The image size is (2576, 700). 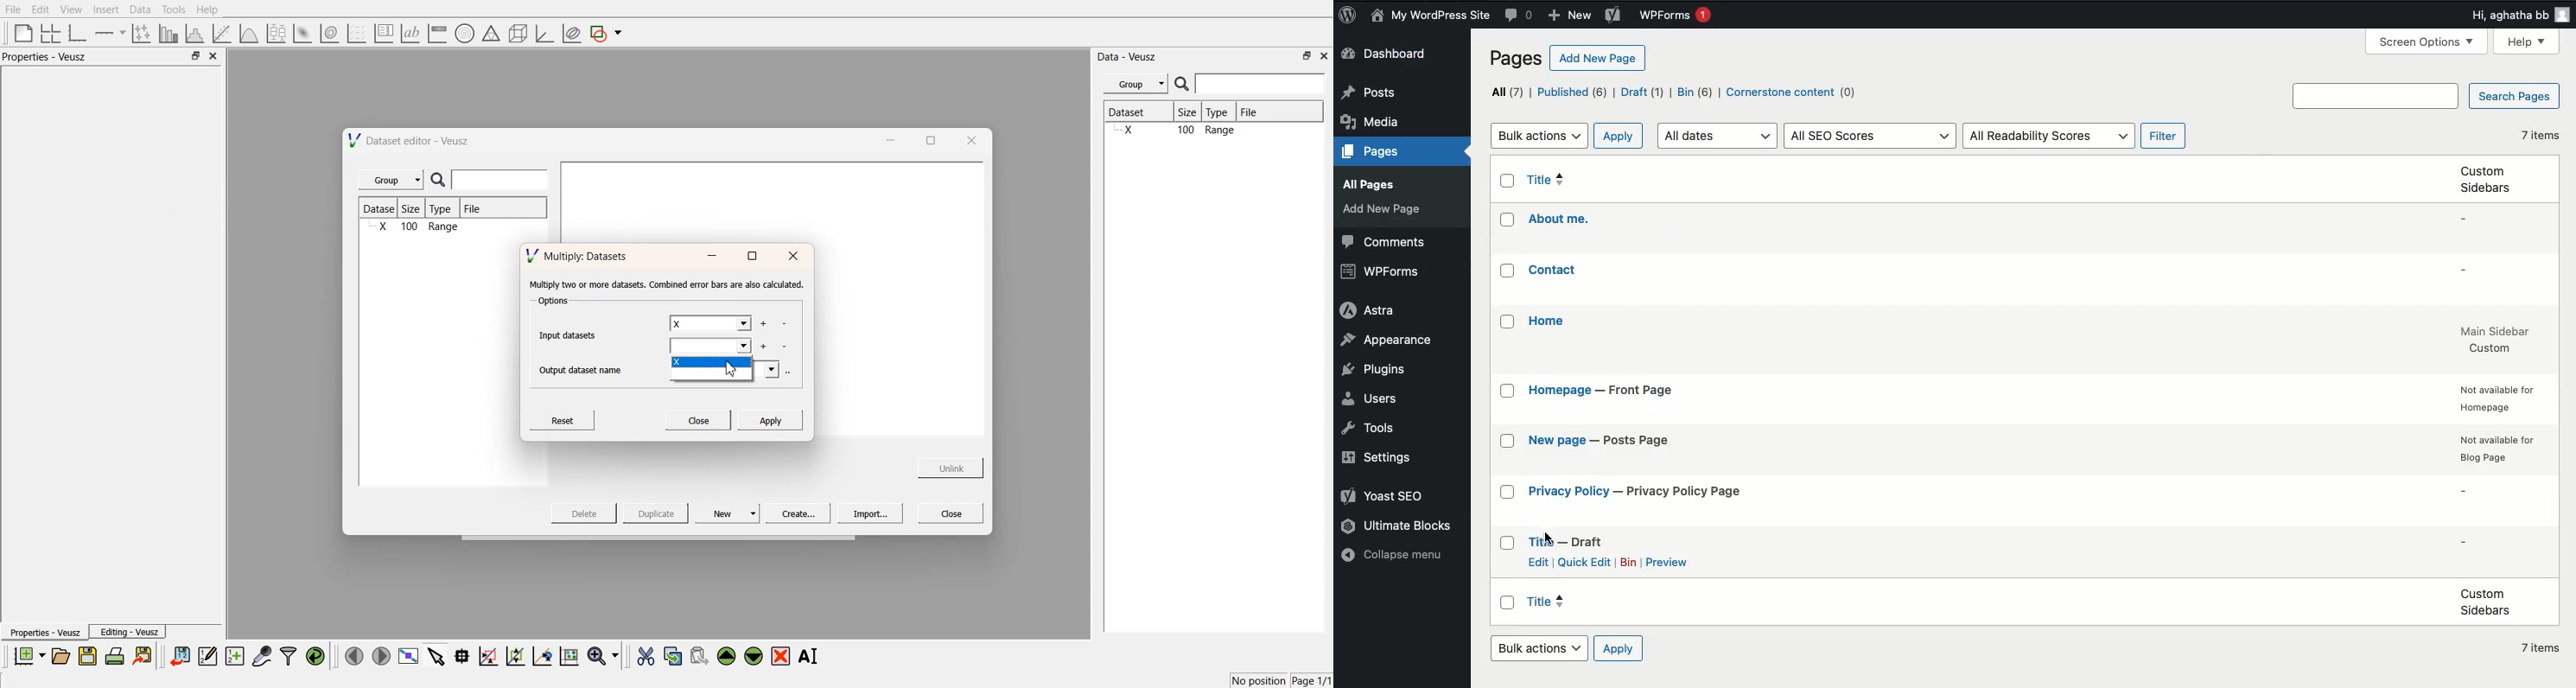 I want to click on Title, so click(x=1567, y=542).